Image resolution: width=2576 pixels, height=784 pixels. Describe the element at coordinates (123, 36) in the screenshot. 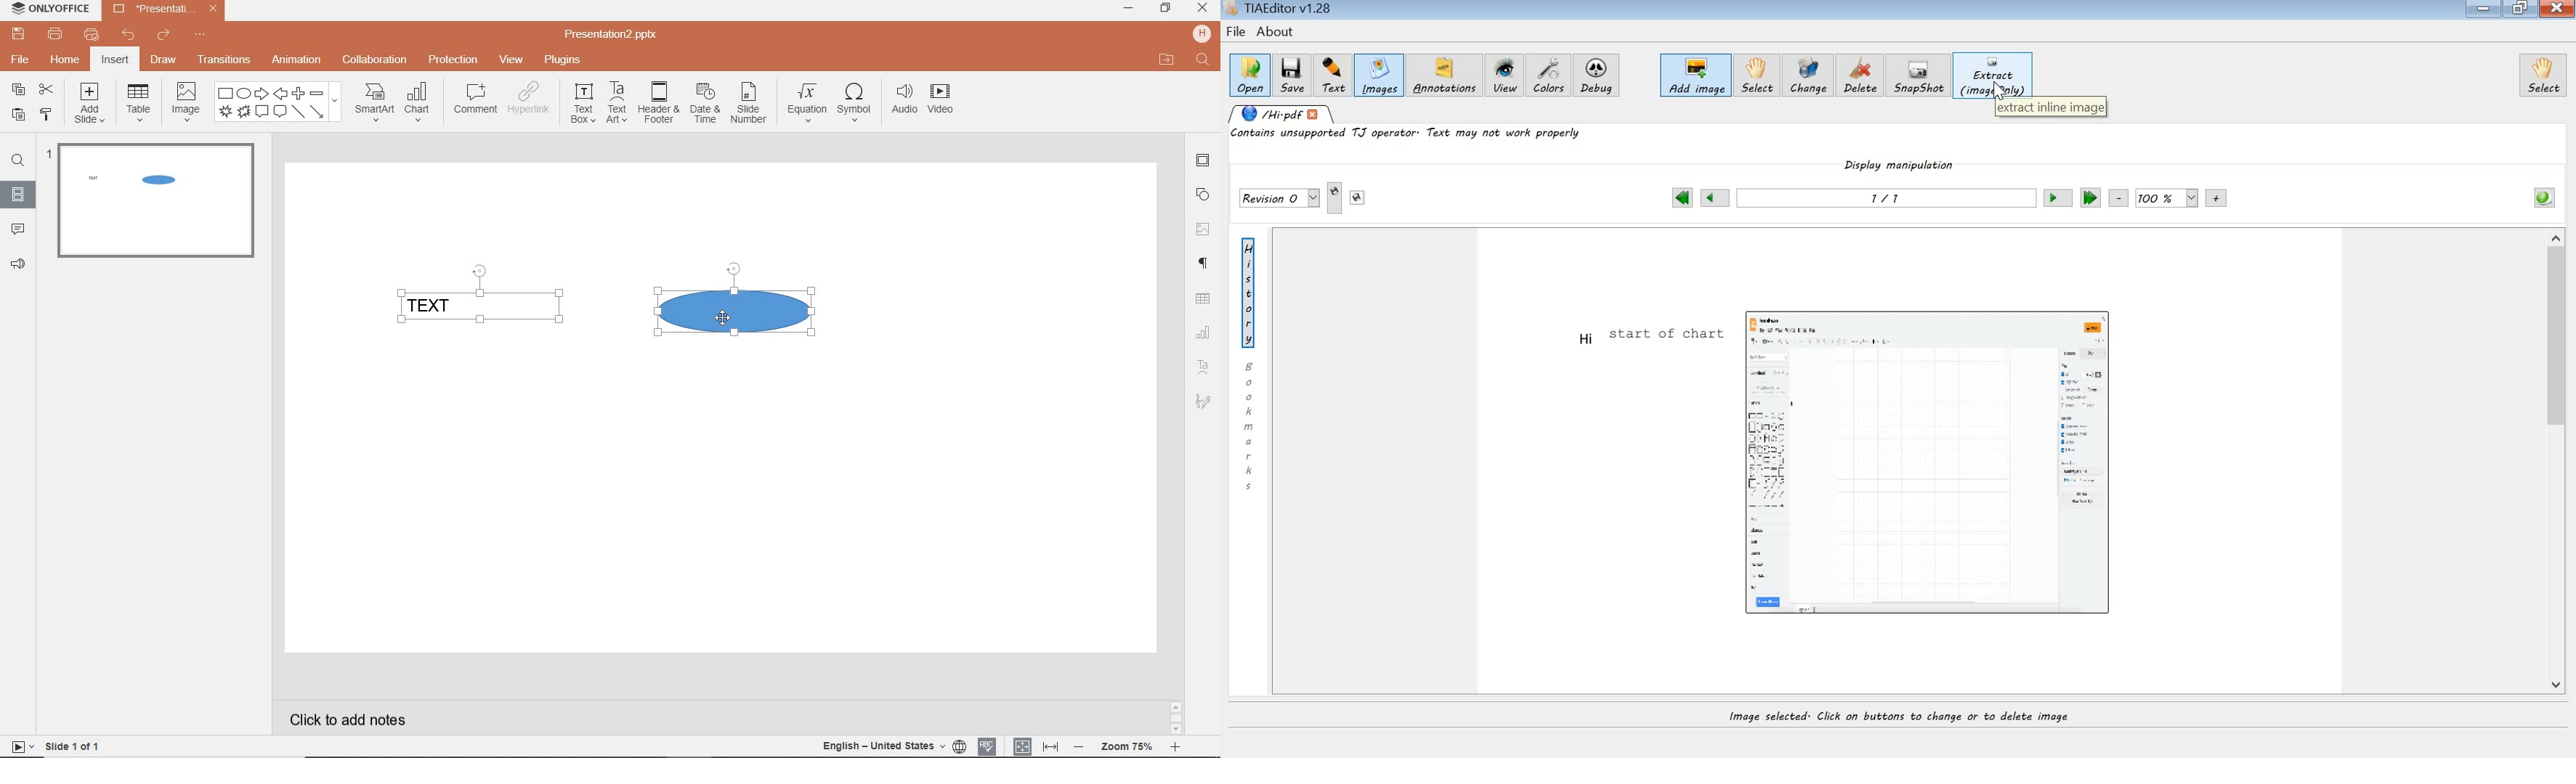

I see `undo` at that location.